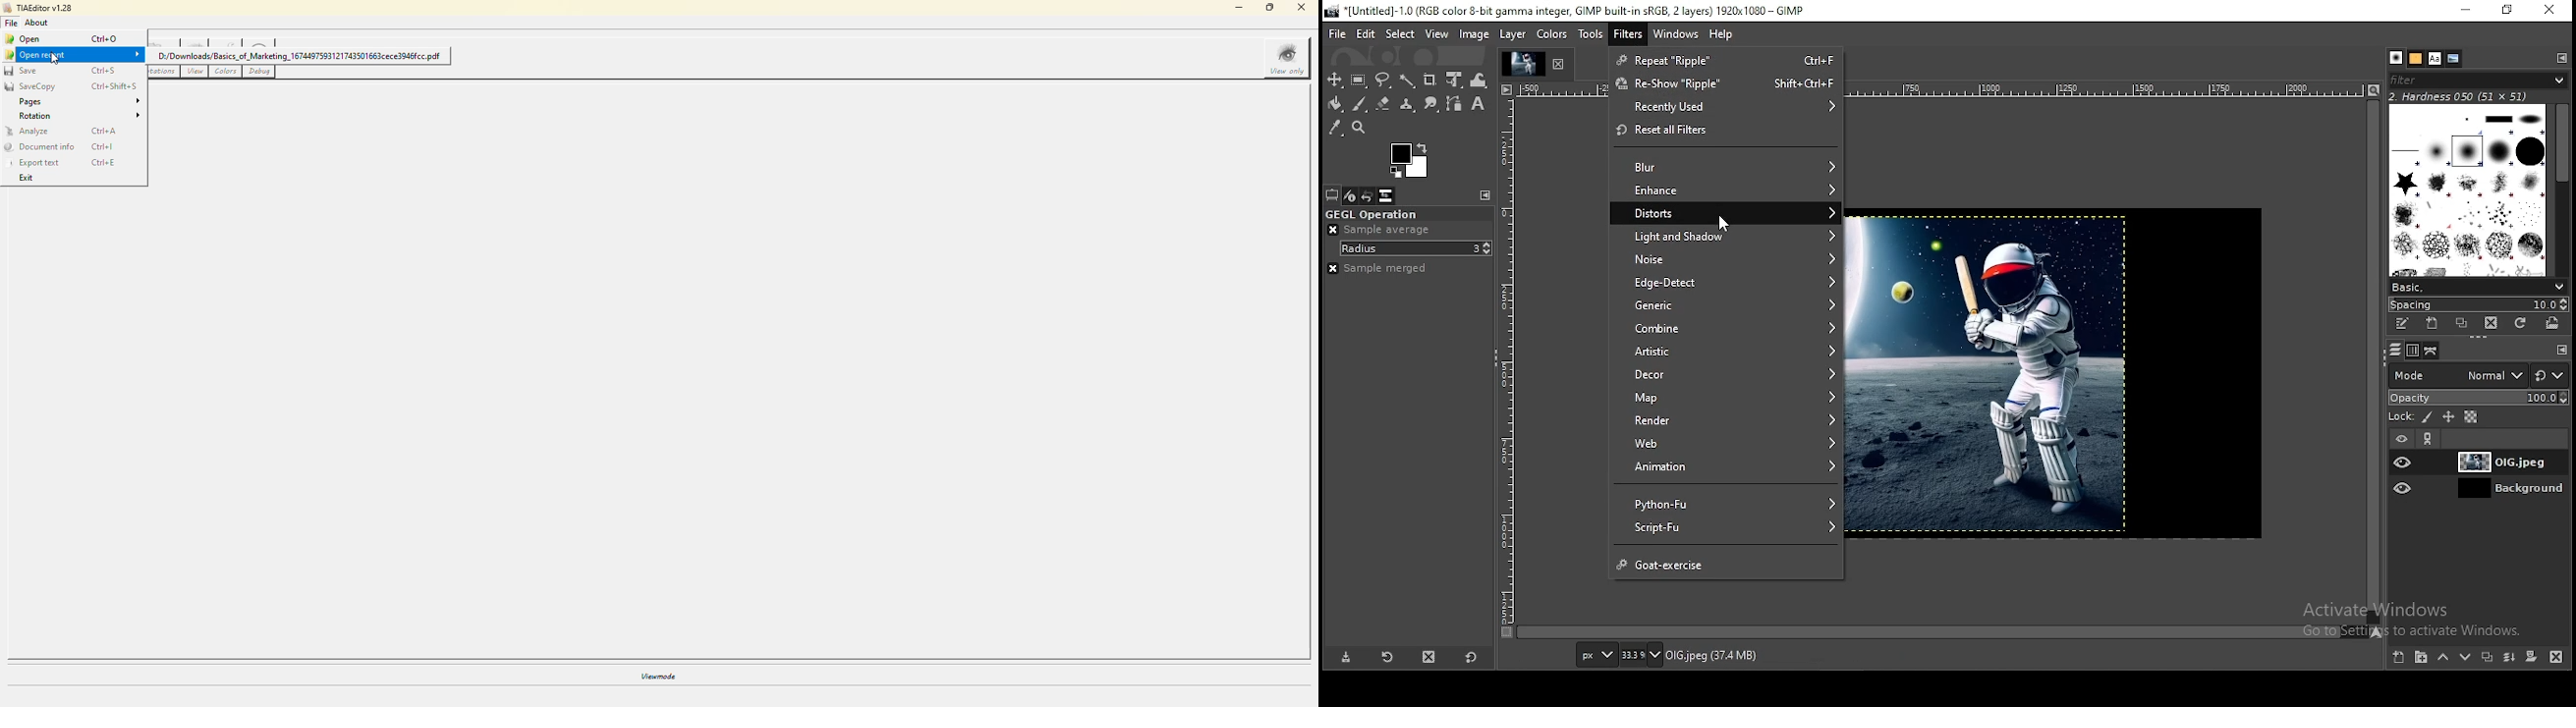 The image size is (2576, 728). I want to click on scroll bar, so click(2561, 190).